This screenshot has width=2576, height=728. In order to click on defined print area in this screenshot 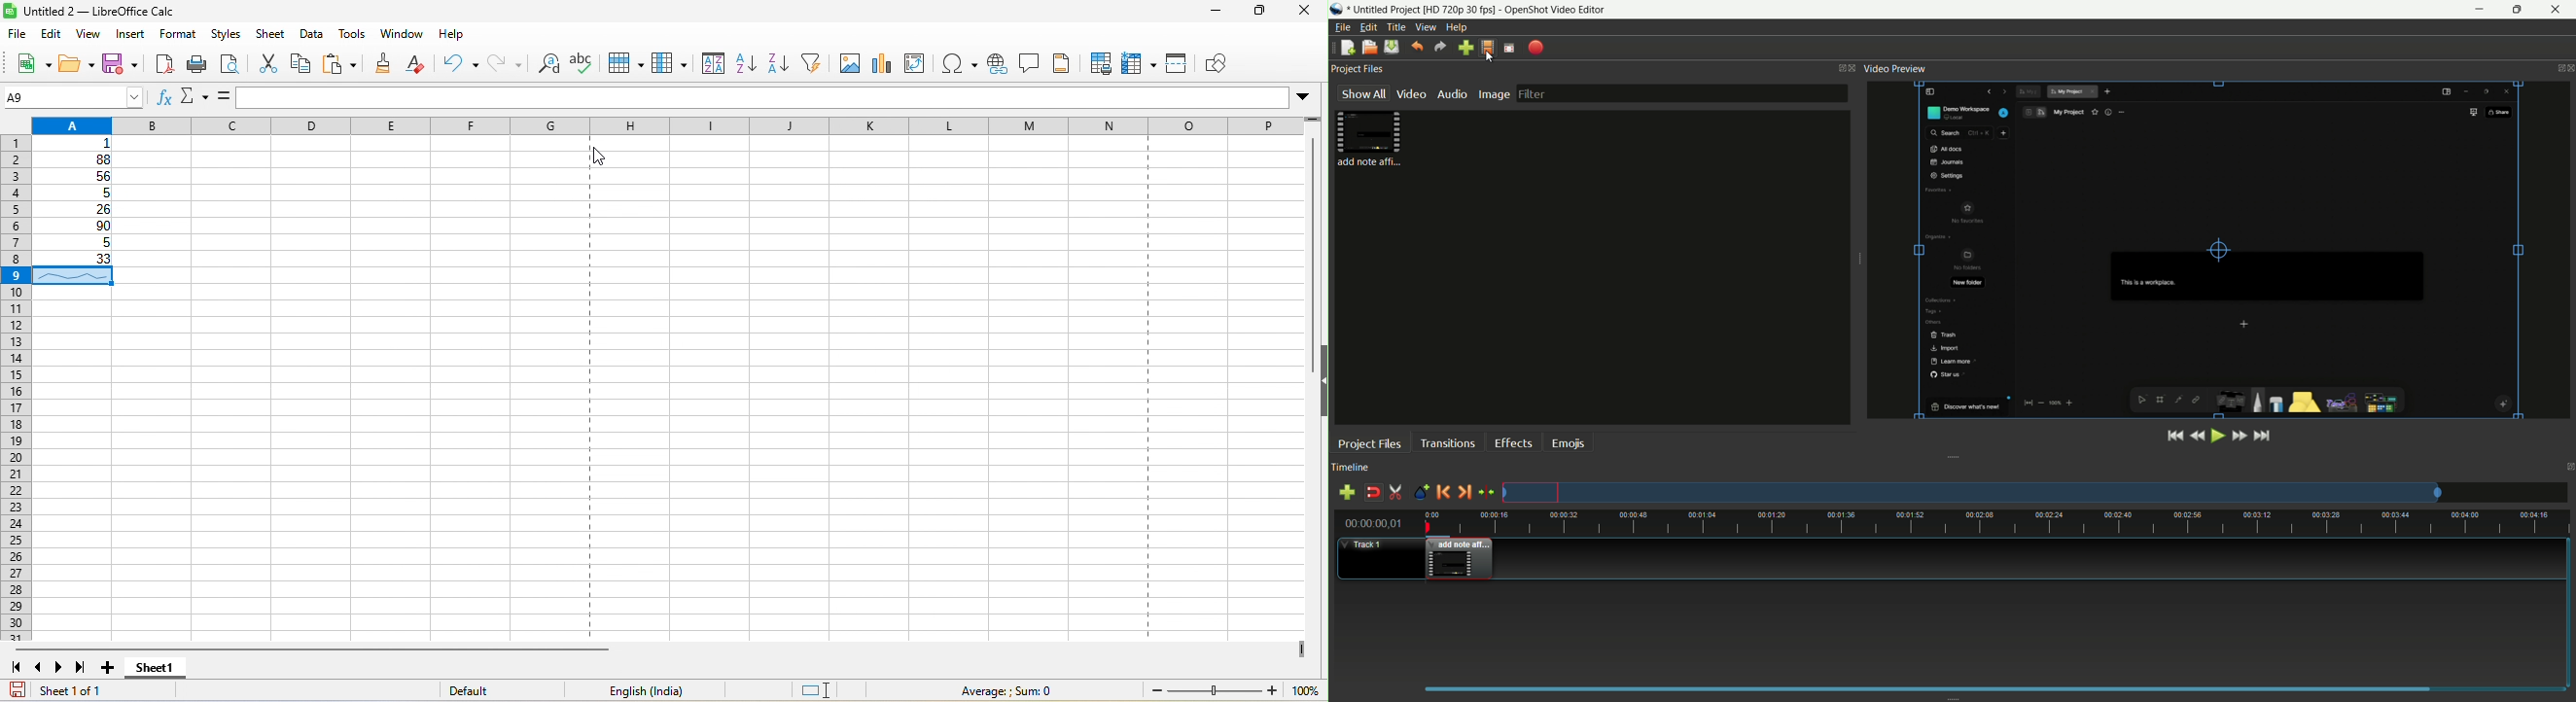, I will do `click(1099, 63)`.